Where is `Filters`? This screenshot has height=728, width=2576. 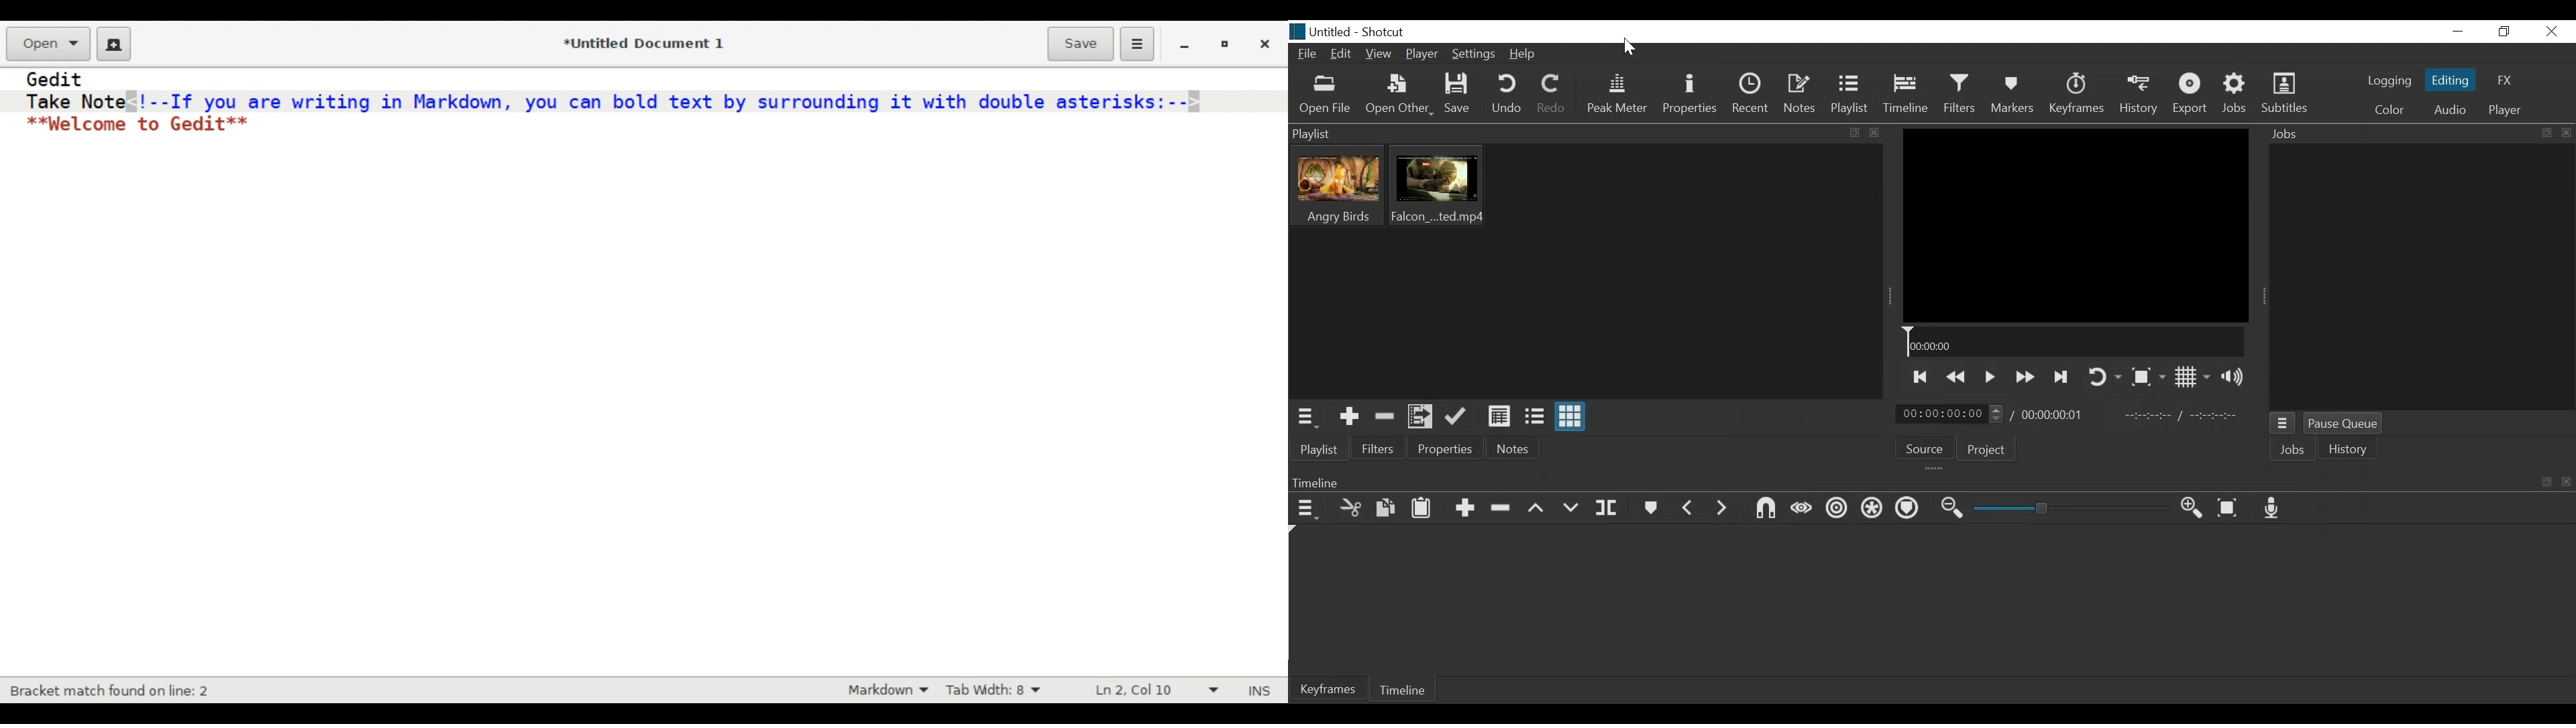
Filters is located at coordinates (1962, 93).